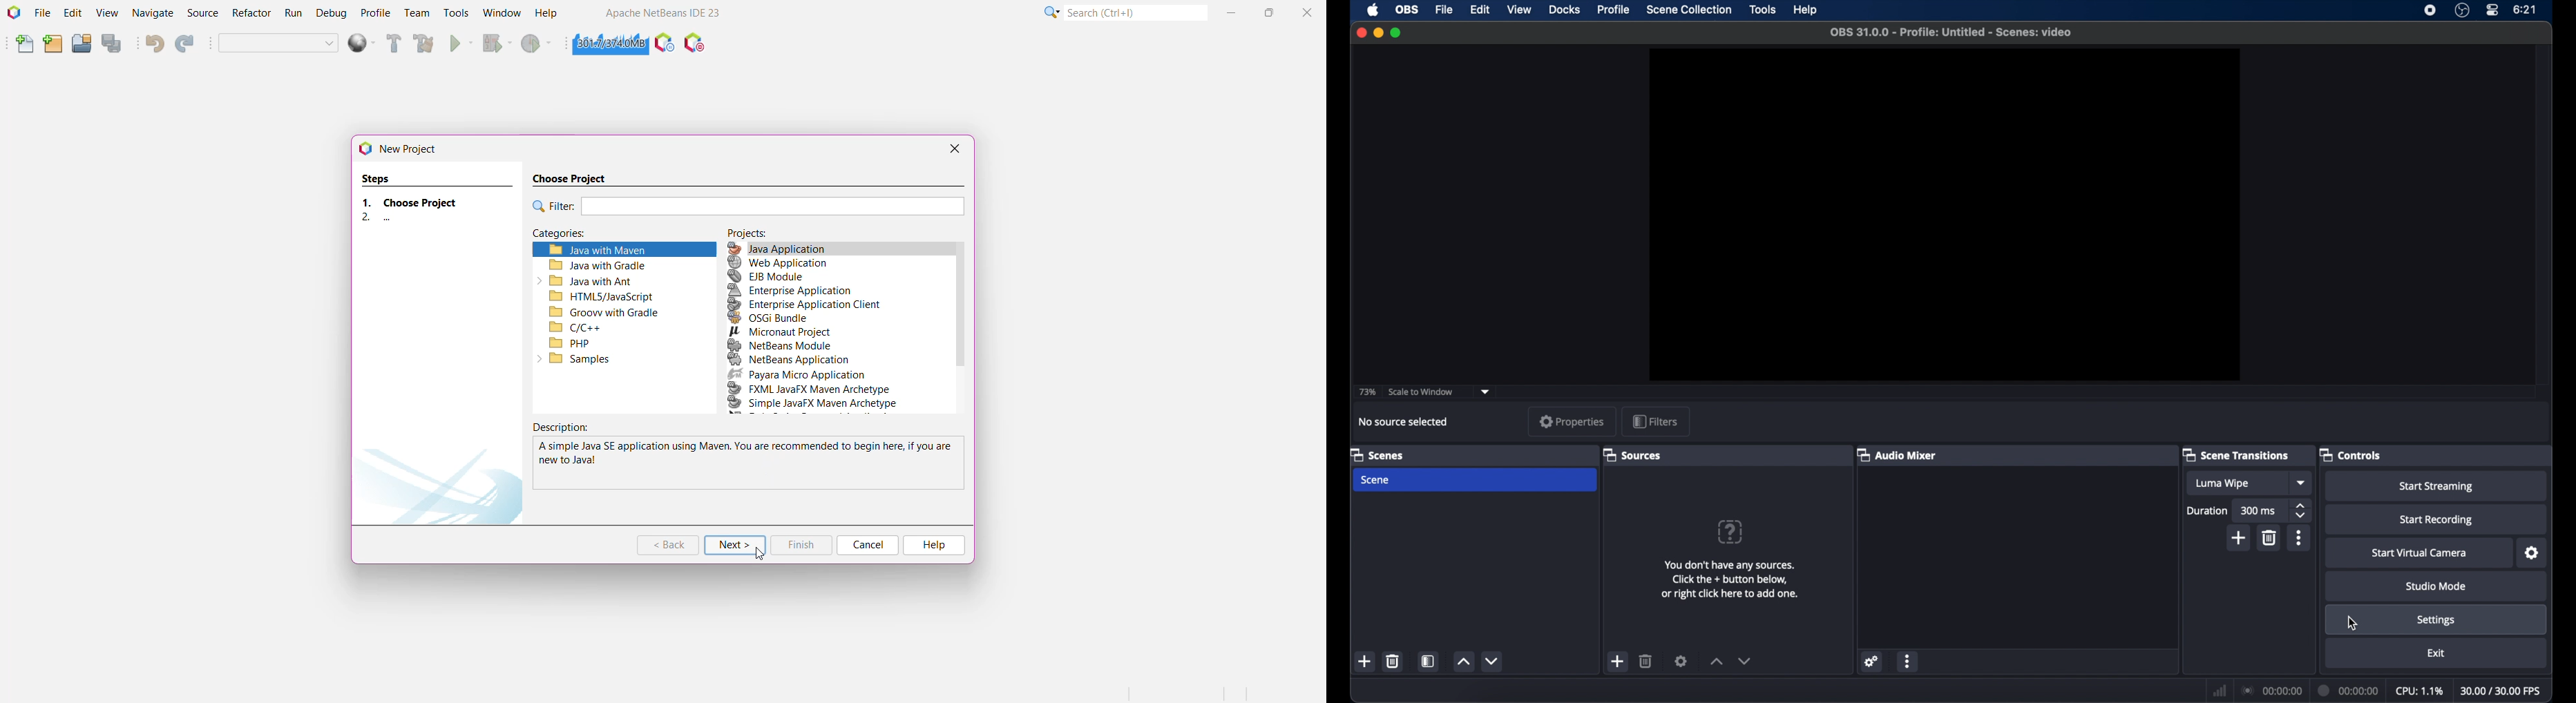  I want to click on start recording, so click(2437, 520).